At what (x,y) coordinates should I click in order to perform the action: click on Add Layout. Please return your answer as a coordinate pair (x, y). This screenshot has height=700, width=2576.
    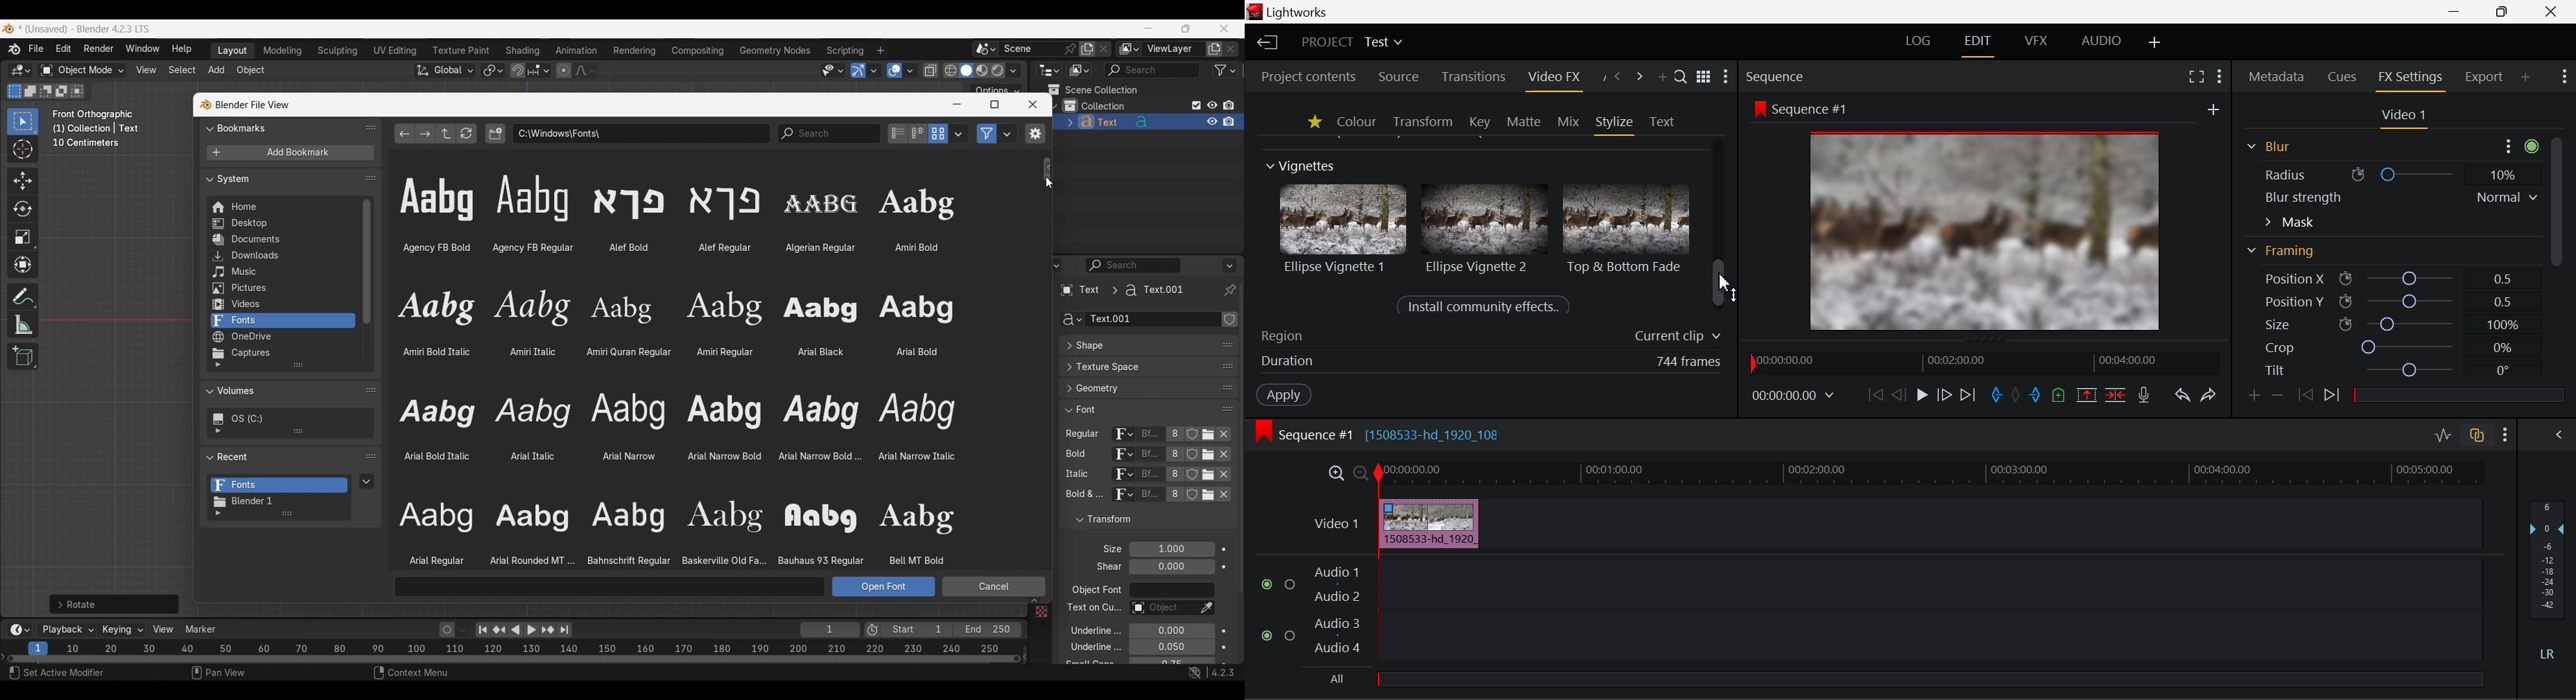
    Looking at the image, I should click on (2155, 42).